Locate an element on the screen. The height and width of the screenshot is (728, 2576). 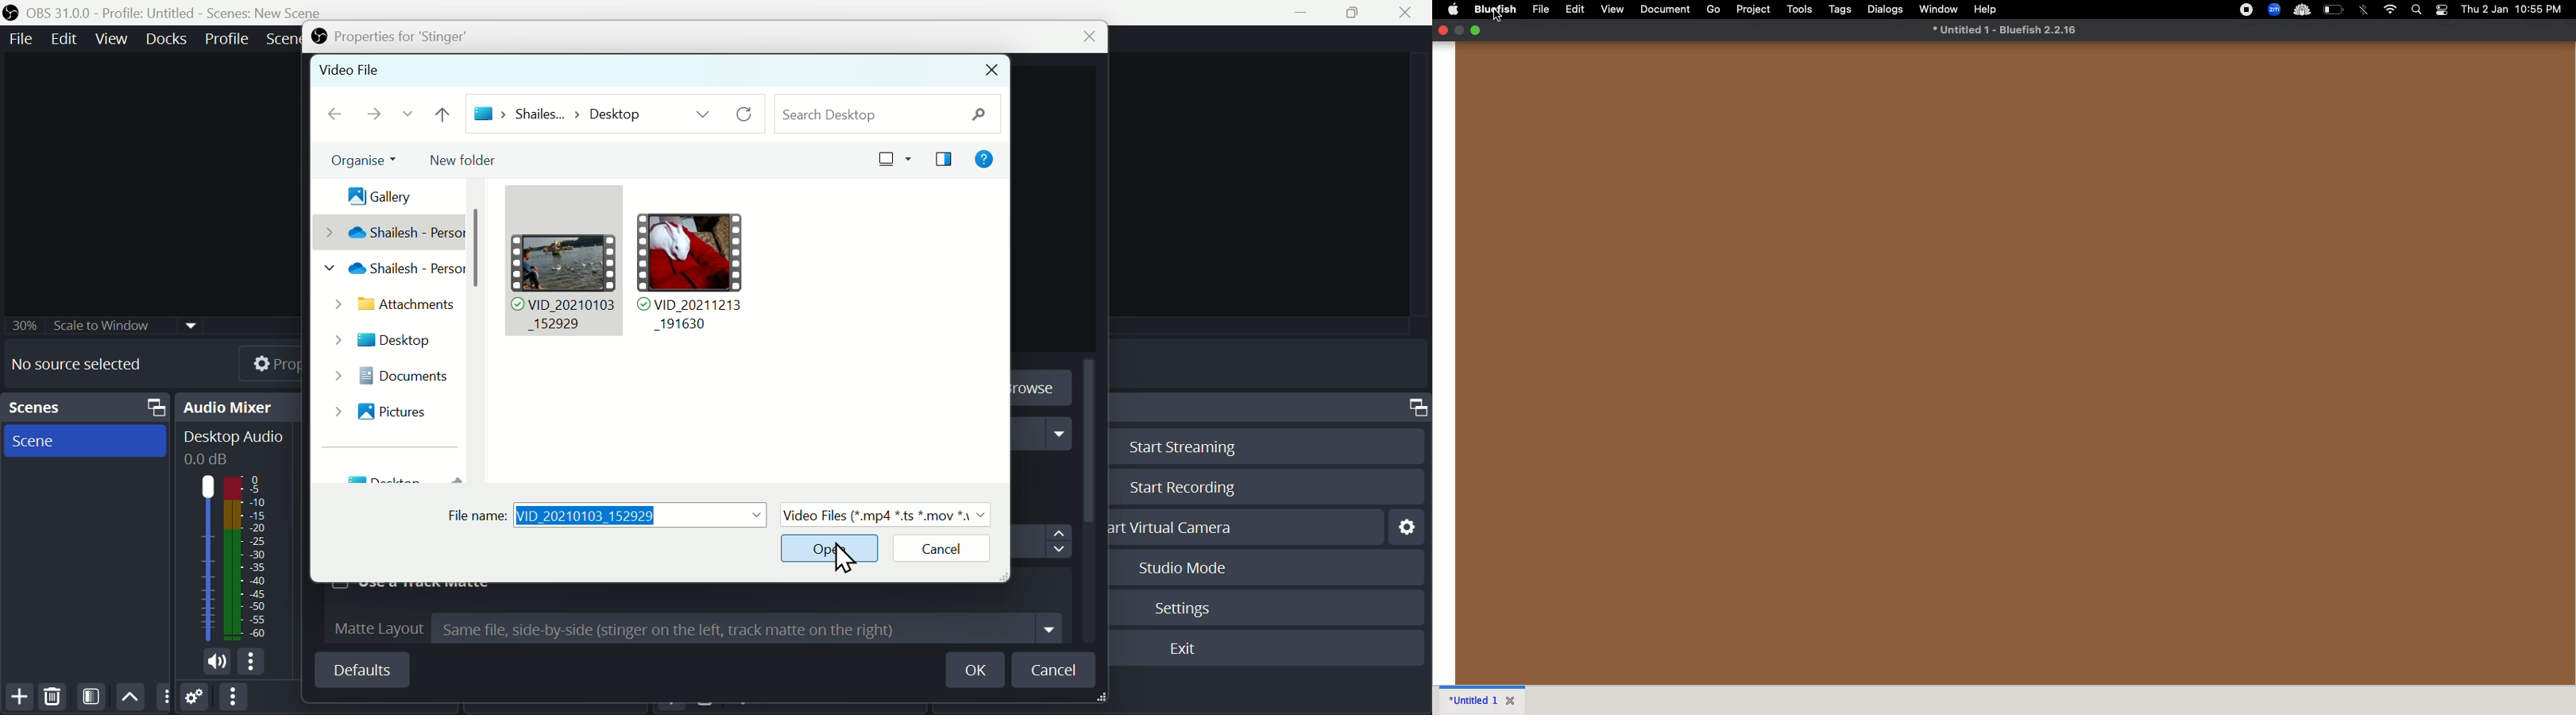
Start recording is located at coordinates (1180, 489).